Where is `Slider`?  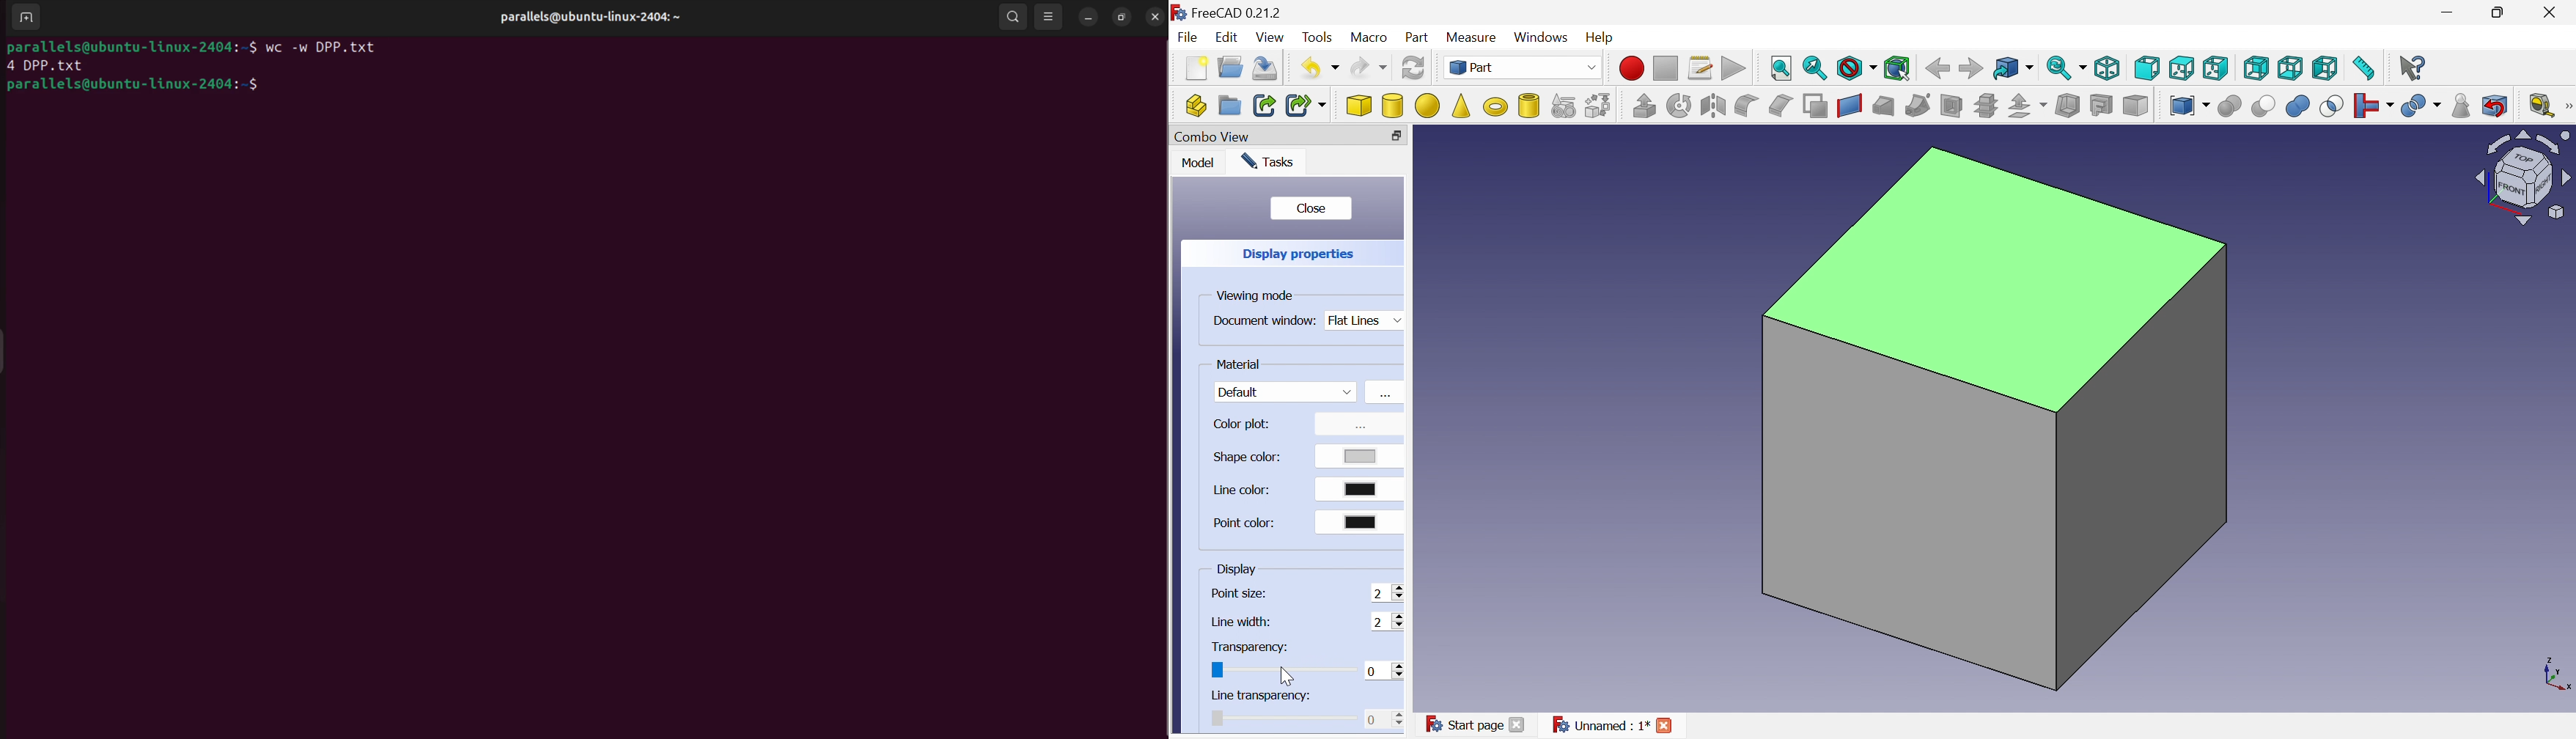 Slider is located at coordinates (1218, 672).